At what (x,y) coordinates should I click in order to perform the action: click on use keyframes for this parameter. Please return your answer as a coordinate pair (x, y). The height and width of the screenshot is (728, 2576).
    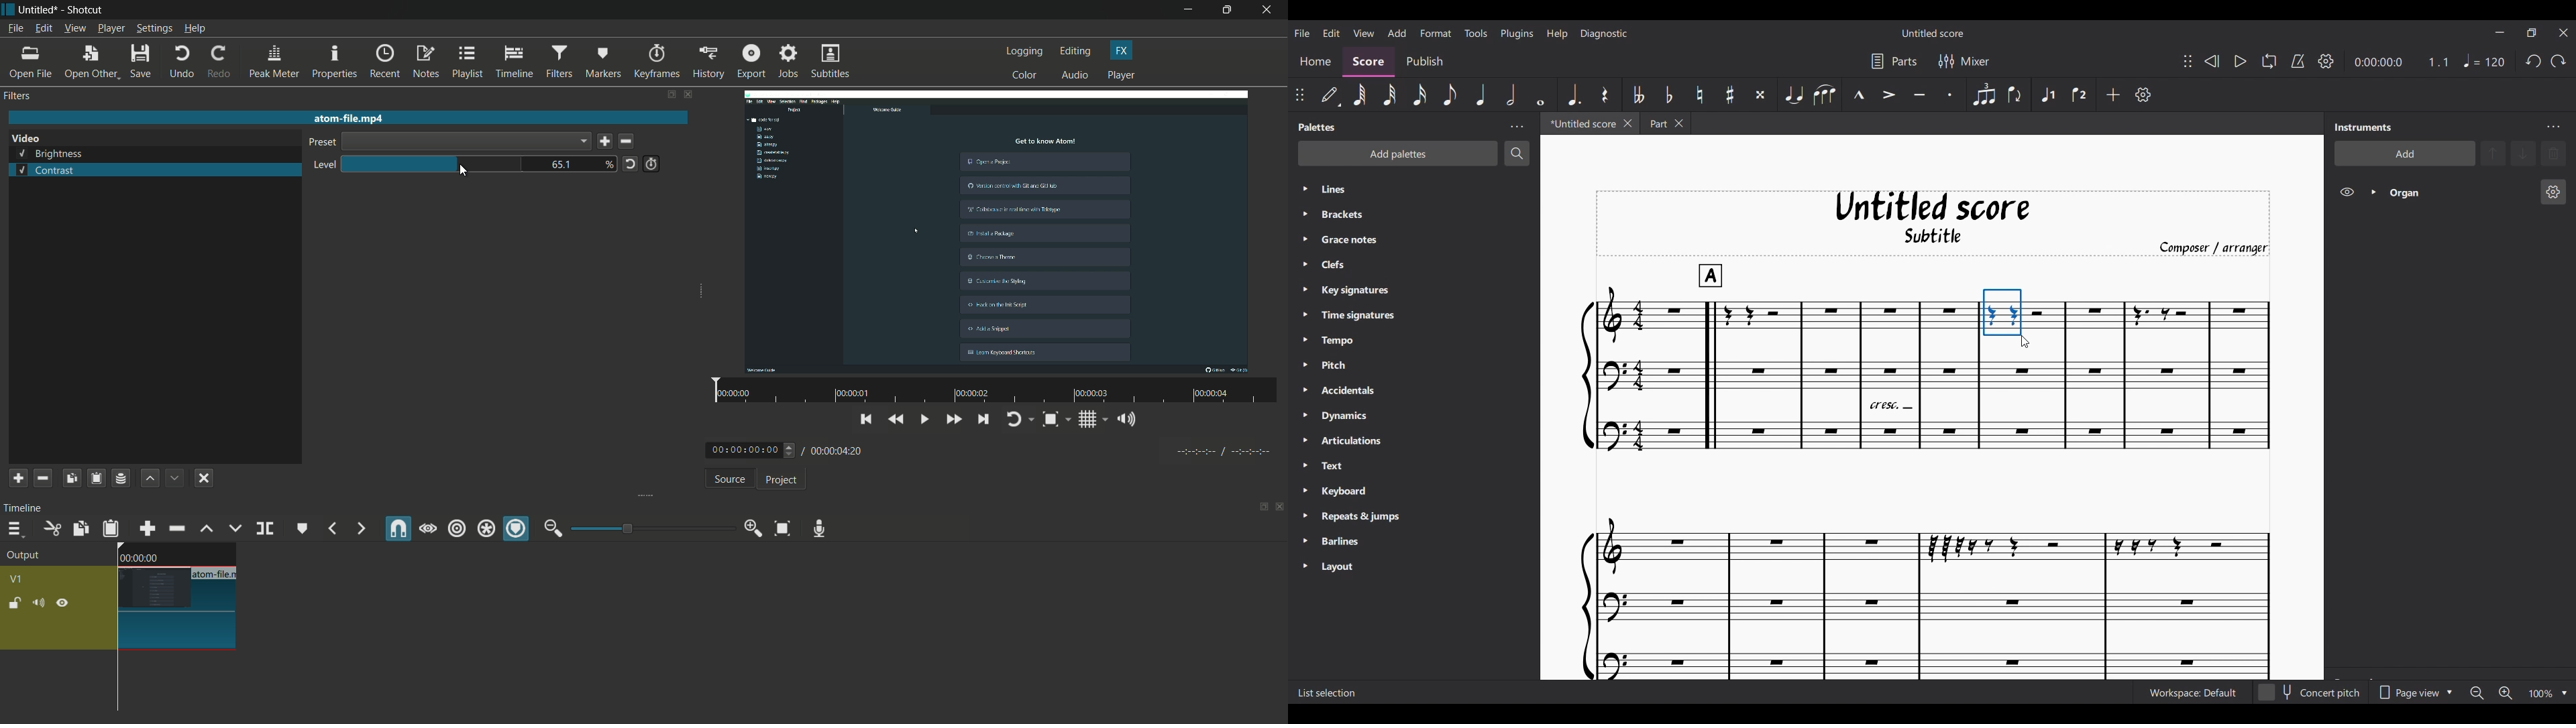
    Looking at the image, I should click on (651, 164).